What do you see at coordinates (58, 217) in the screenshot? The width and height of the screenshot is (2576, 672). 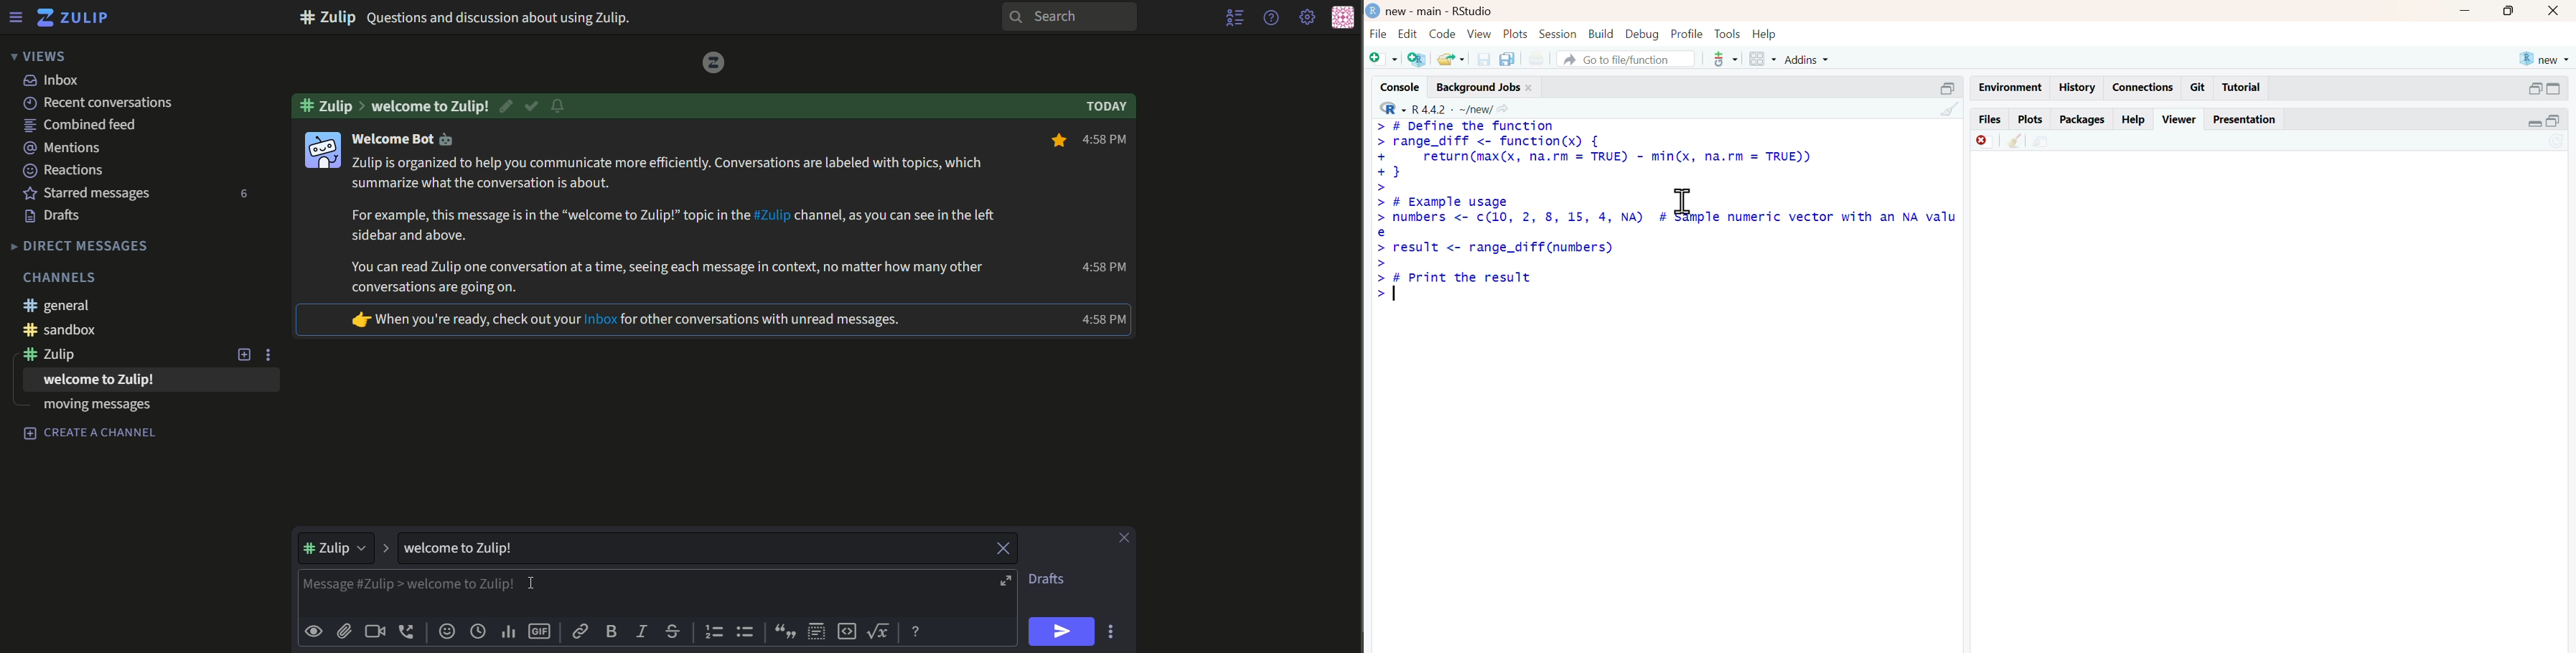 I see `text` at bounding box center [58, 217].